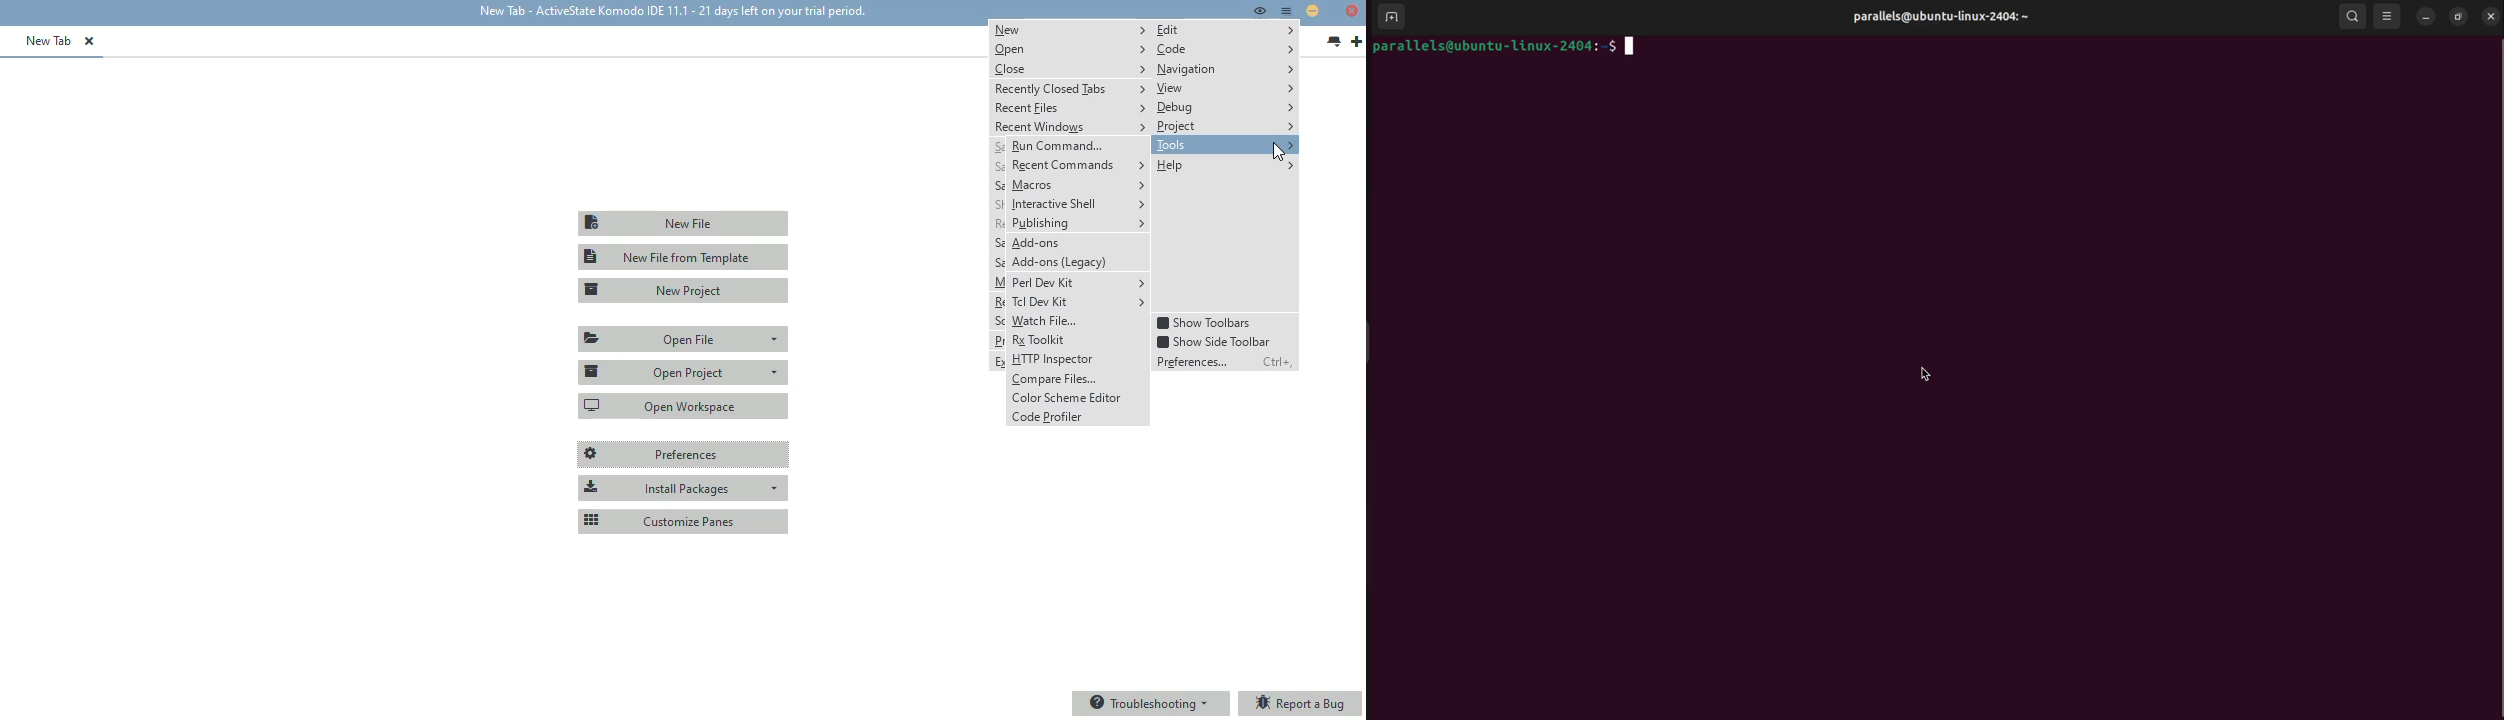 This screenshot has width=2520, height=728. What do you see at coordinates (1925, 372) in the screenshot?
I see `cursor` at bounding box center [1925, 372].